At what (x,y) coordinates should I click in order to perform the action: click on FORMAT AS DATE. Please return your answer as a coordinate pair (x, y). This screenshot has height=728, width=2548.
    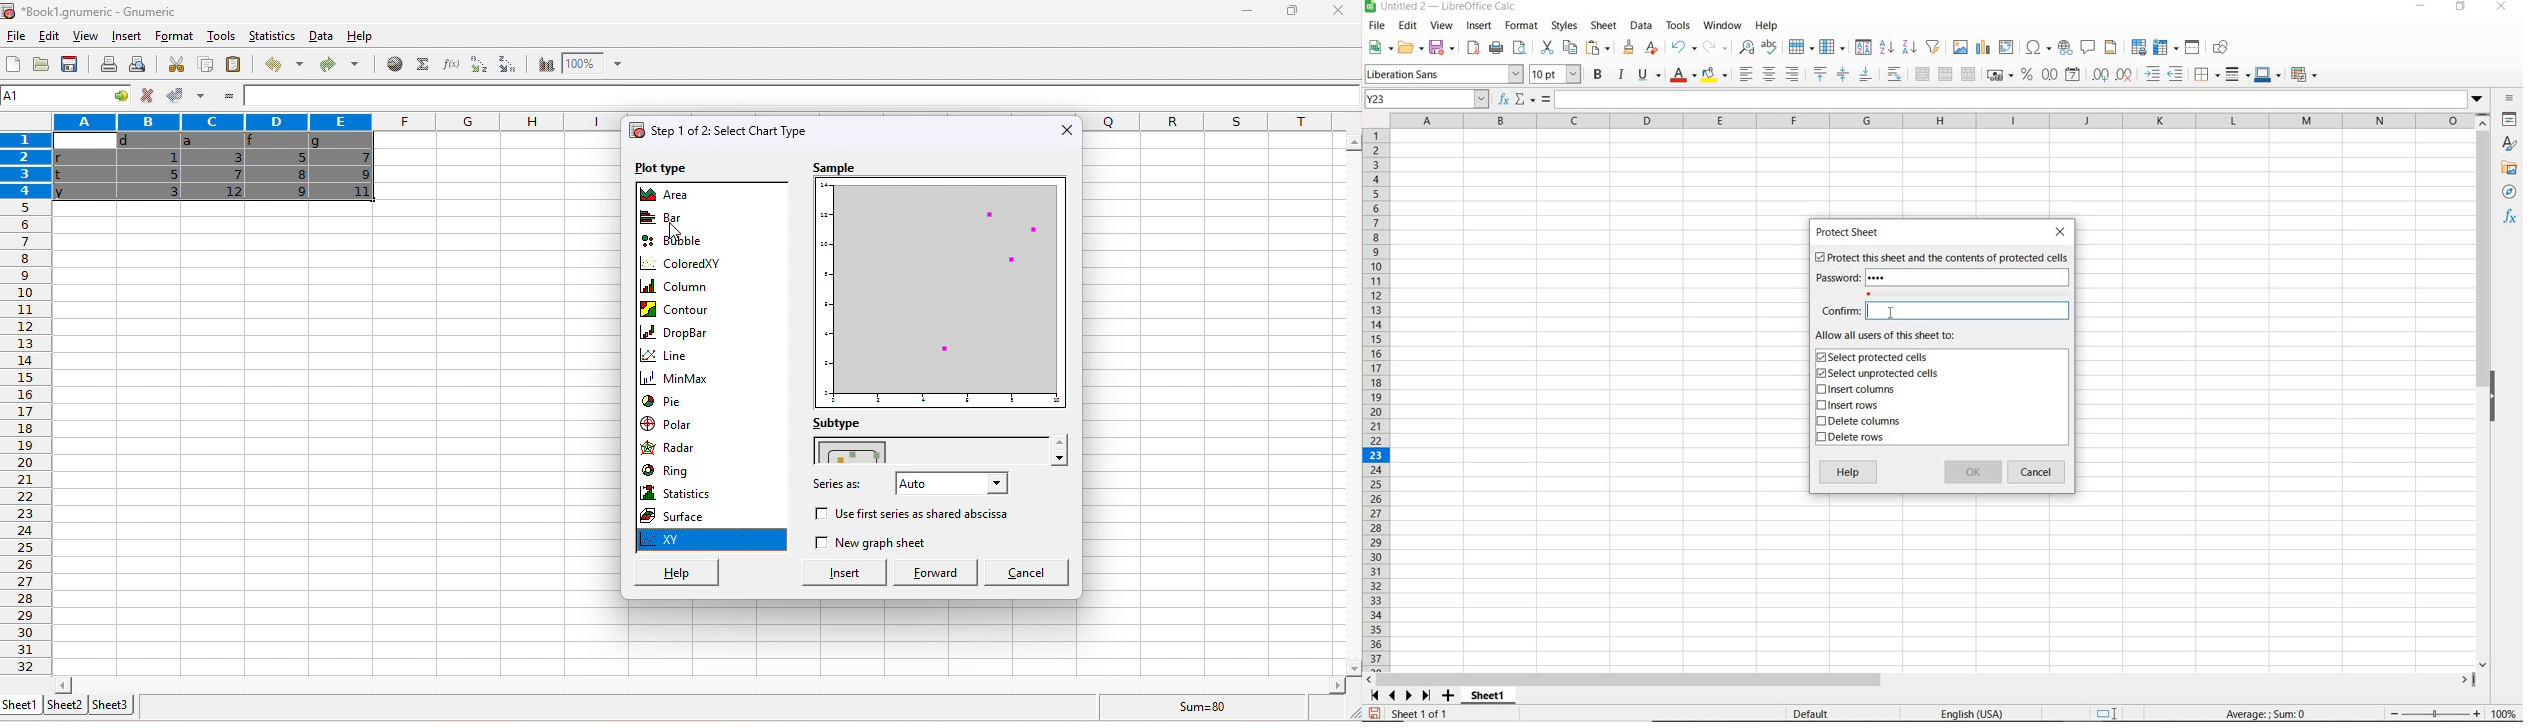
    Looking at the image, I should click on (2072, 75).